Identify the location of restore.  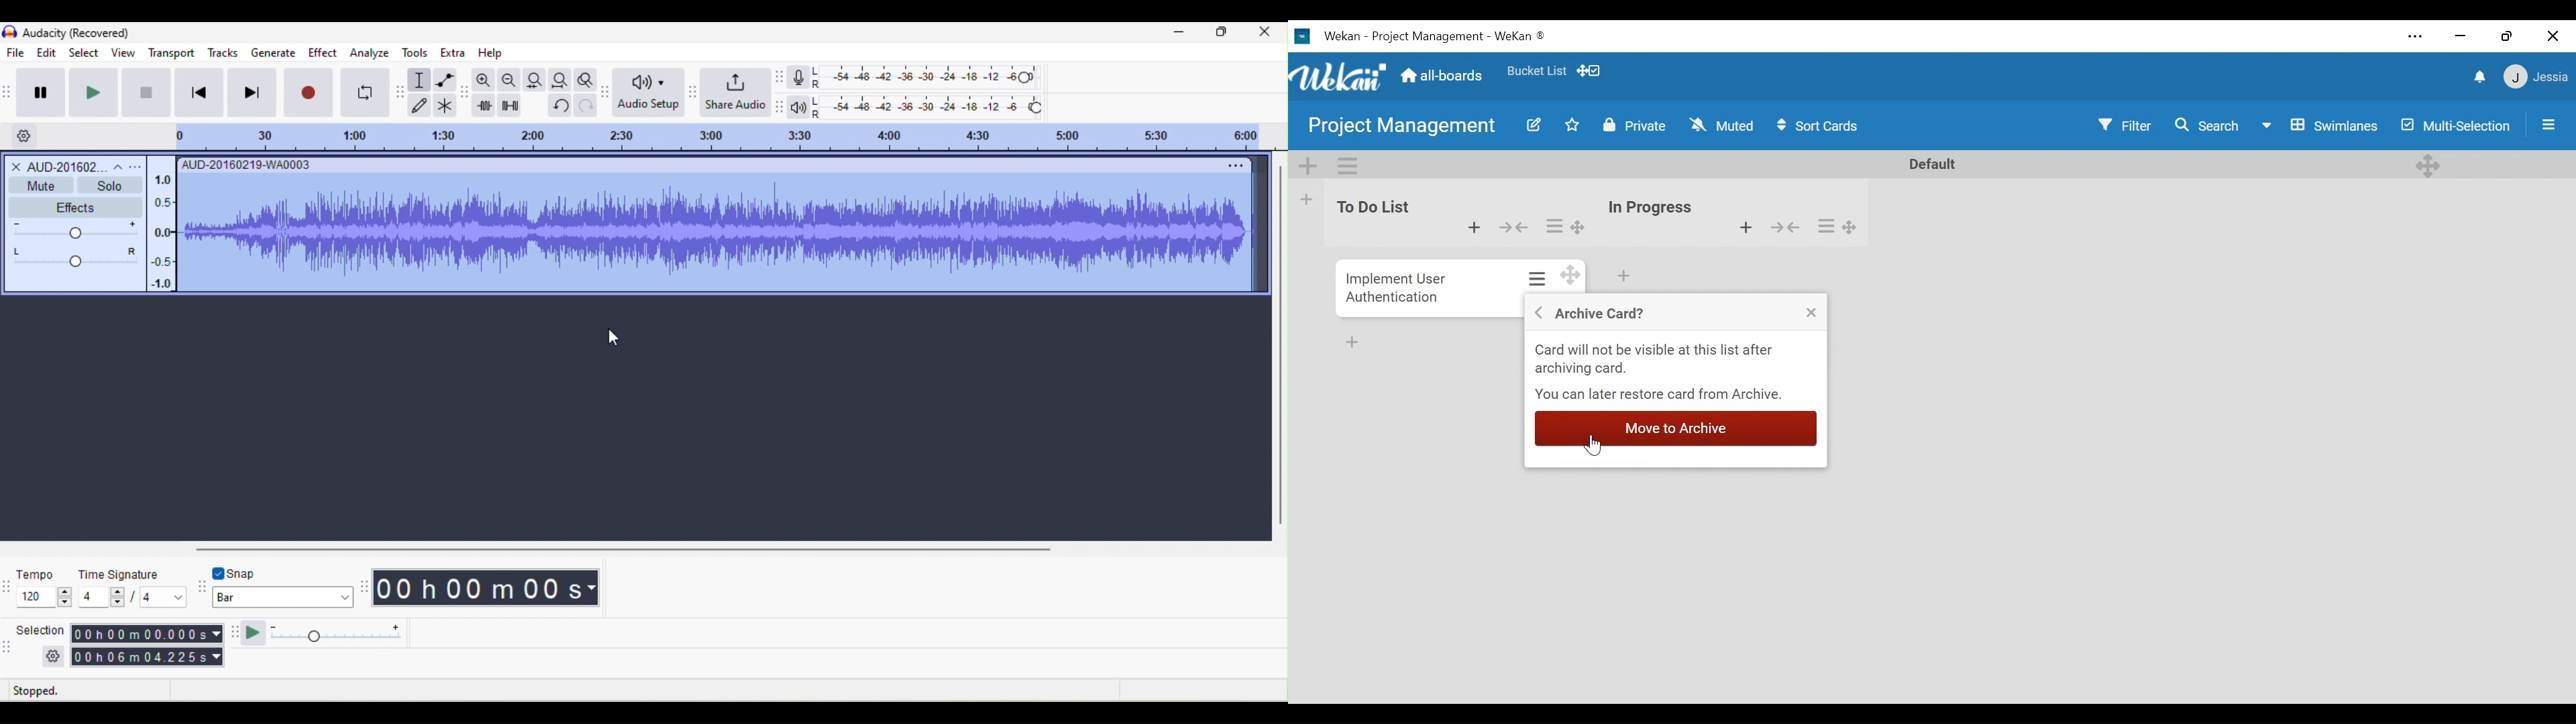
(2506, 36).